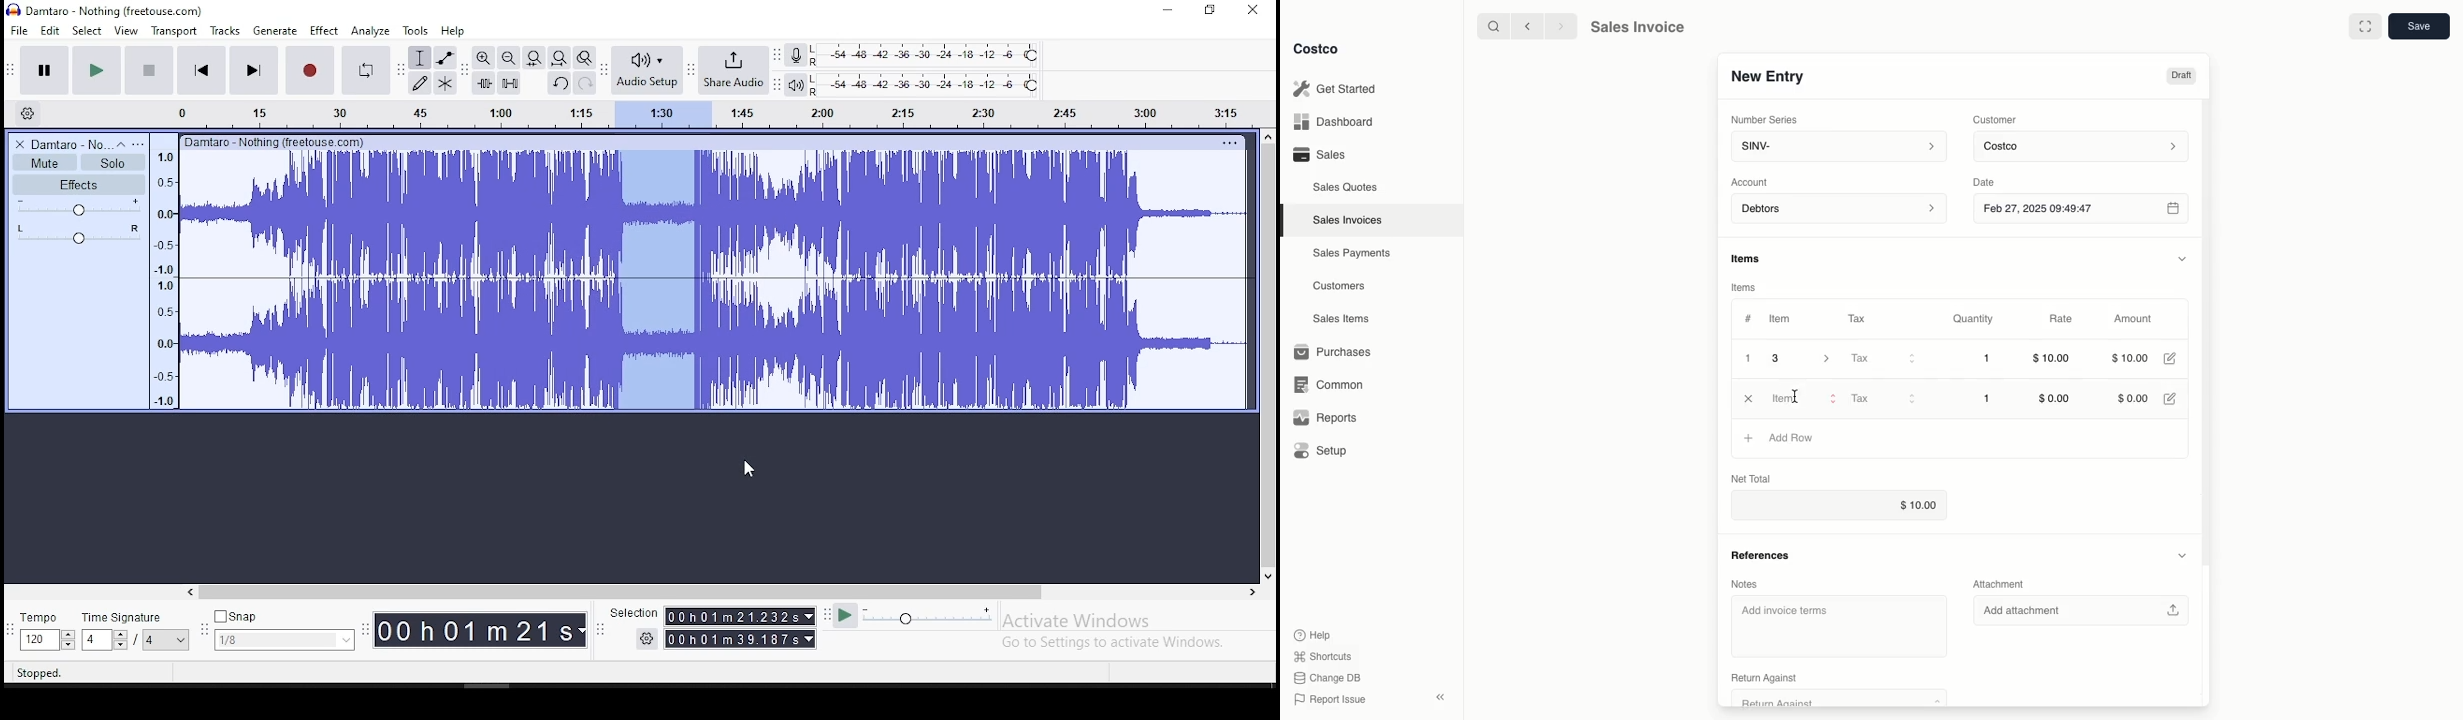 The image size is (2464, 728). Describe the element at coordinates (1762, 677) in the screenshot. I see `‘Return Against` at that location.